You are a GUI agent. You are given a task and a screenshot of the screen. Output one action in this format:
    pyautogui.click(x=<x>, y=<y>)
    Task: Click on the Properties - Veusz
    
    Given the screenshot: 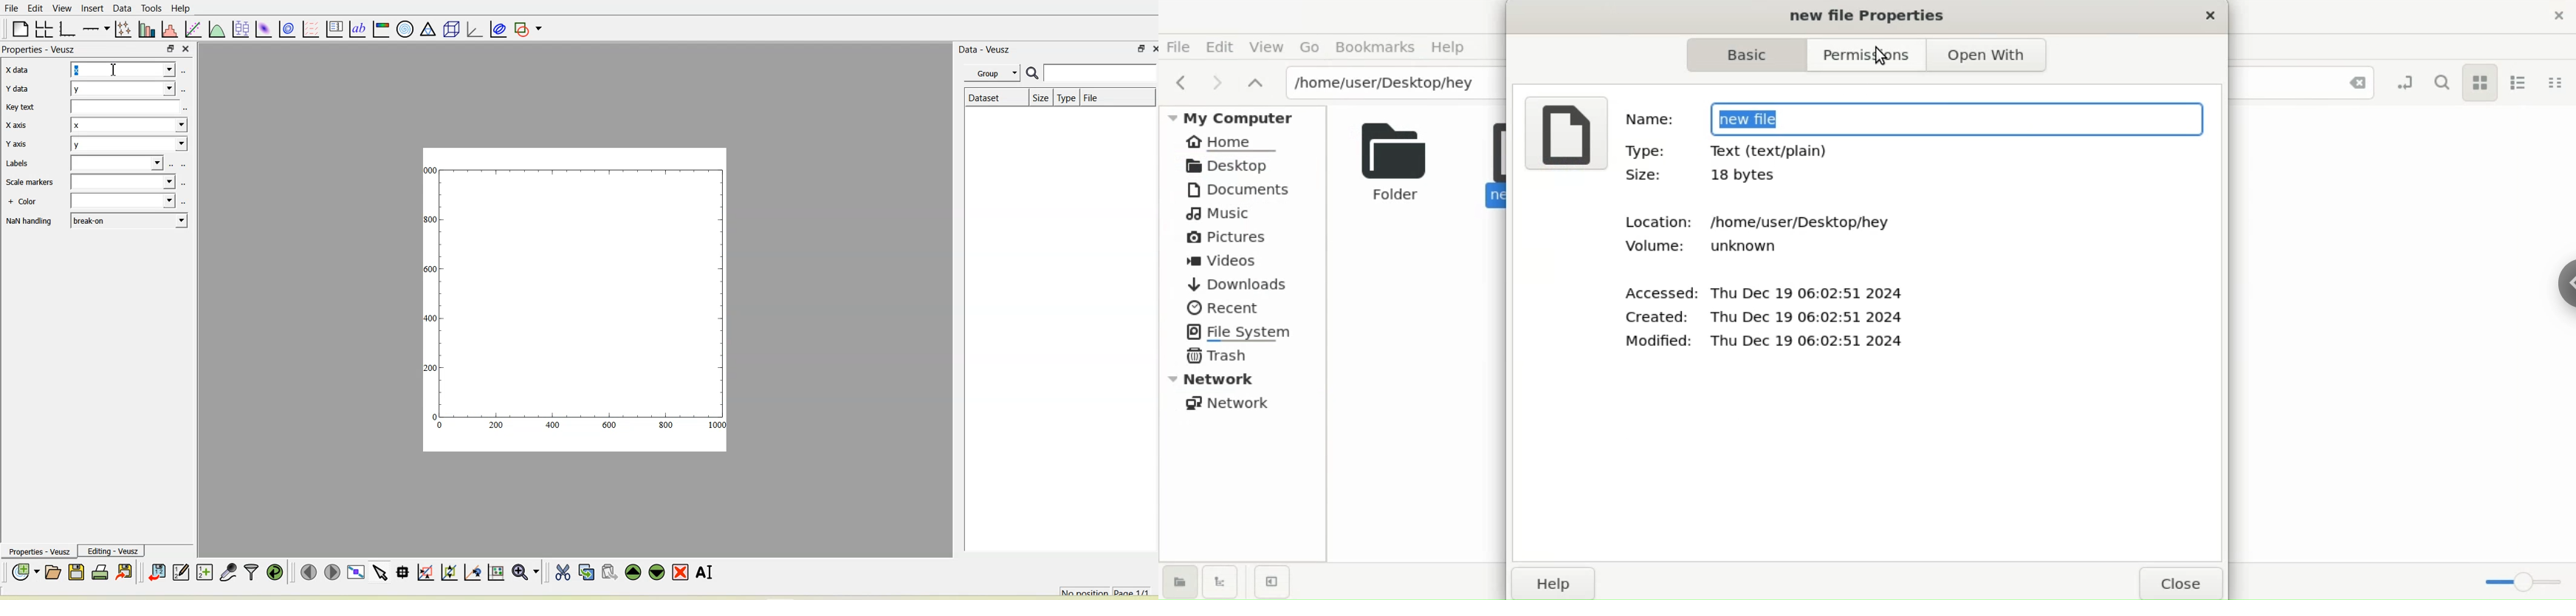 What is the action you would take?
    pyautogui.click(x=41, y=50)
    